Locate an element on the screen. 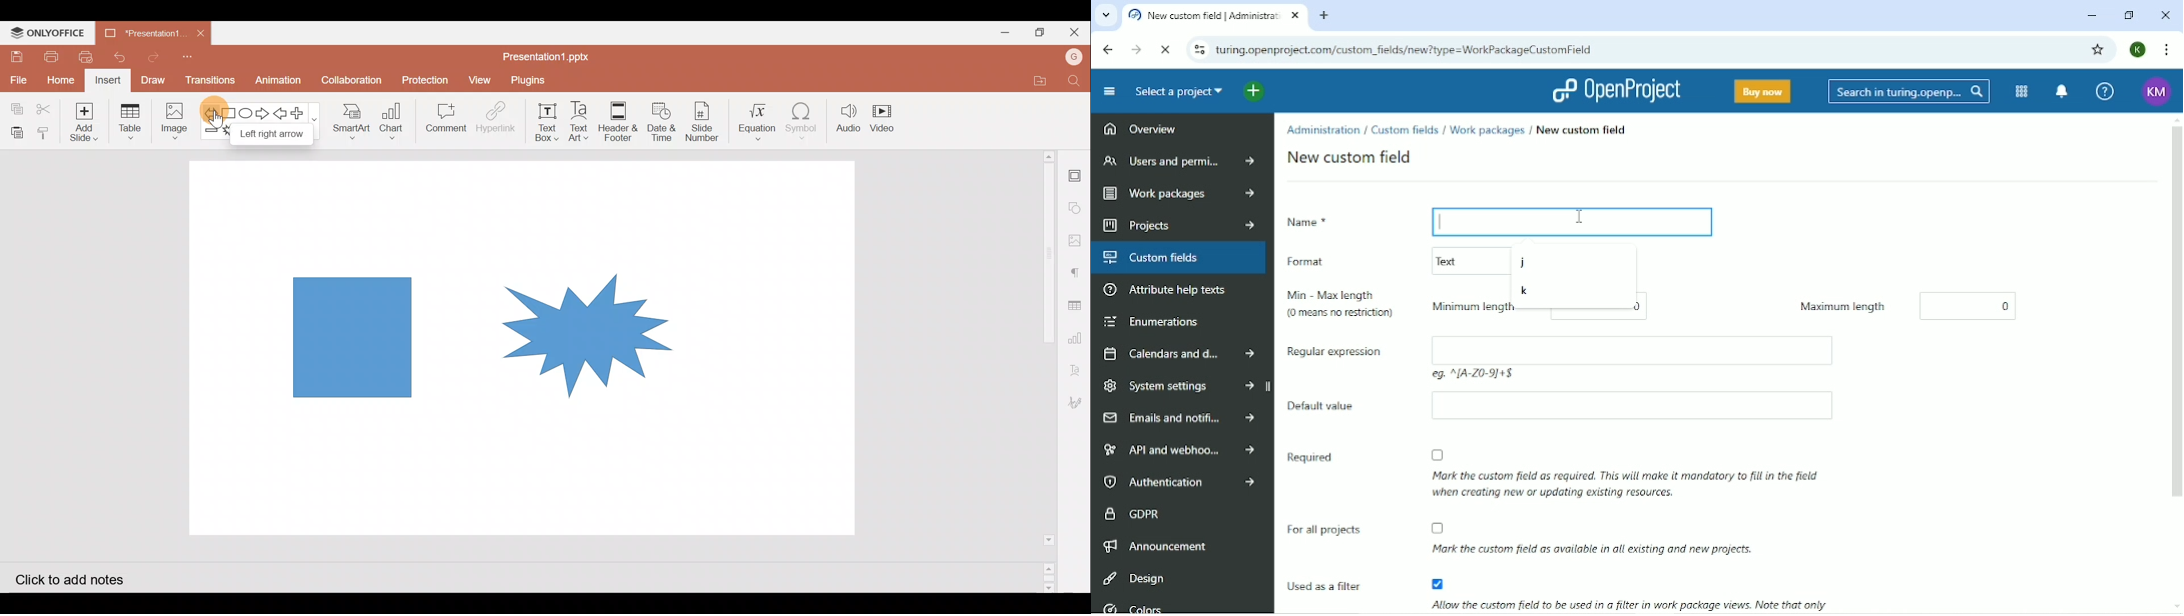 The width and height of the screenshot is (2184, 616). Empty box is located at coordinates (1645, 346).